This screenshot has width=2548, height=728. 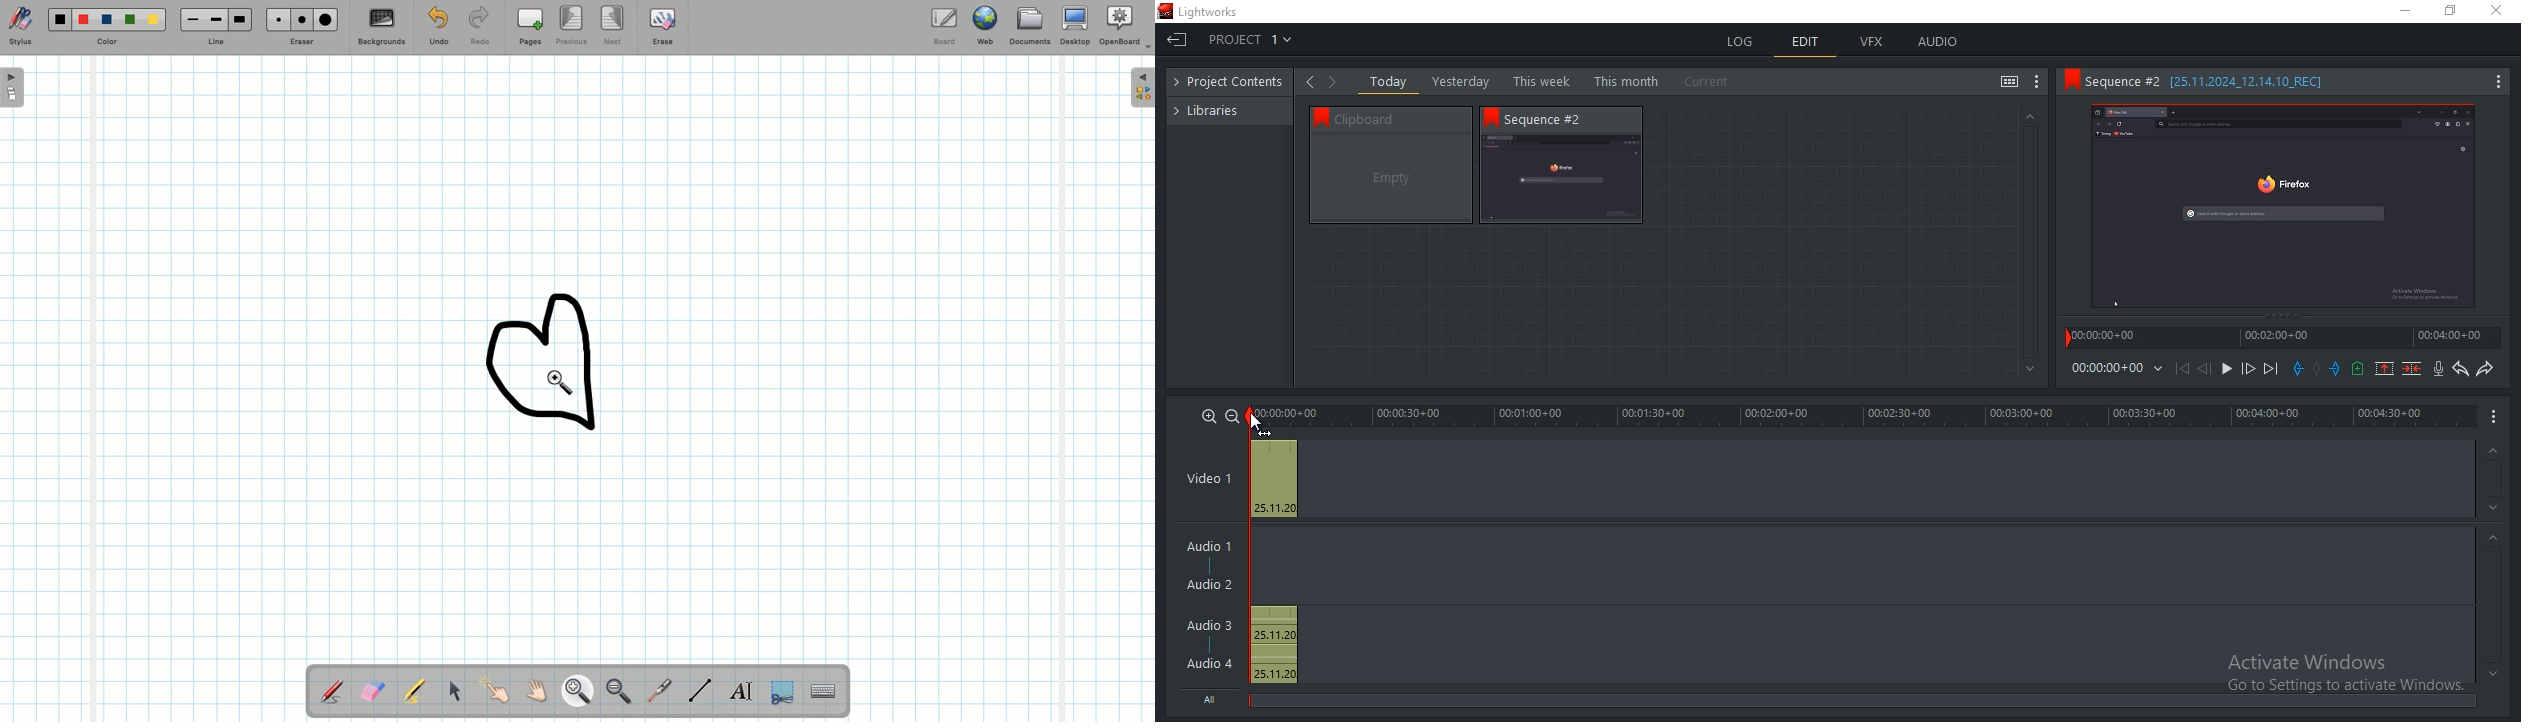 I want to click on Laser pointer, so click(x=660, y=688).